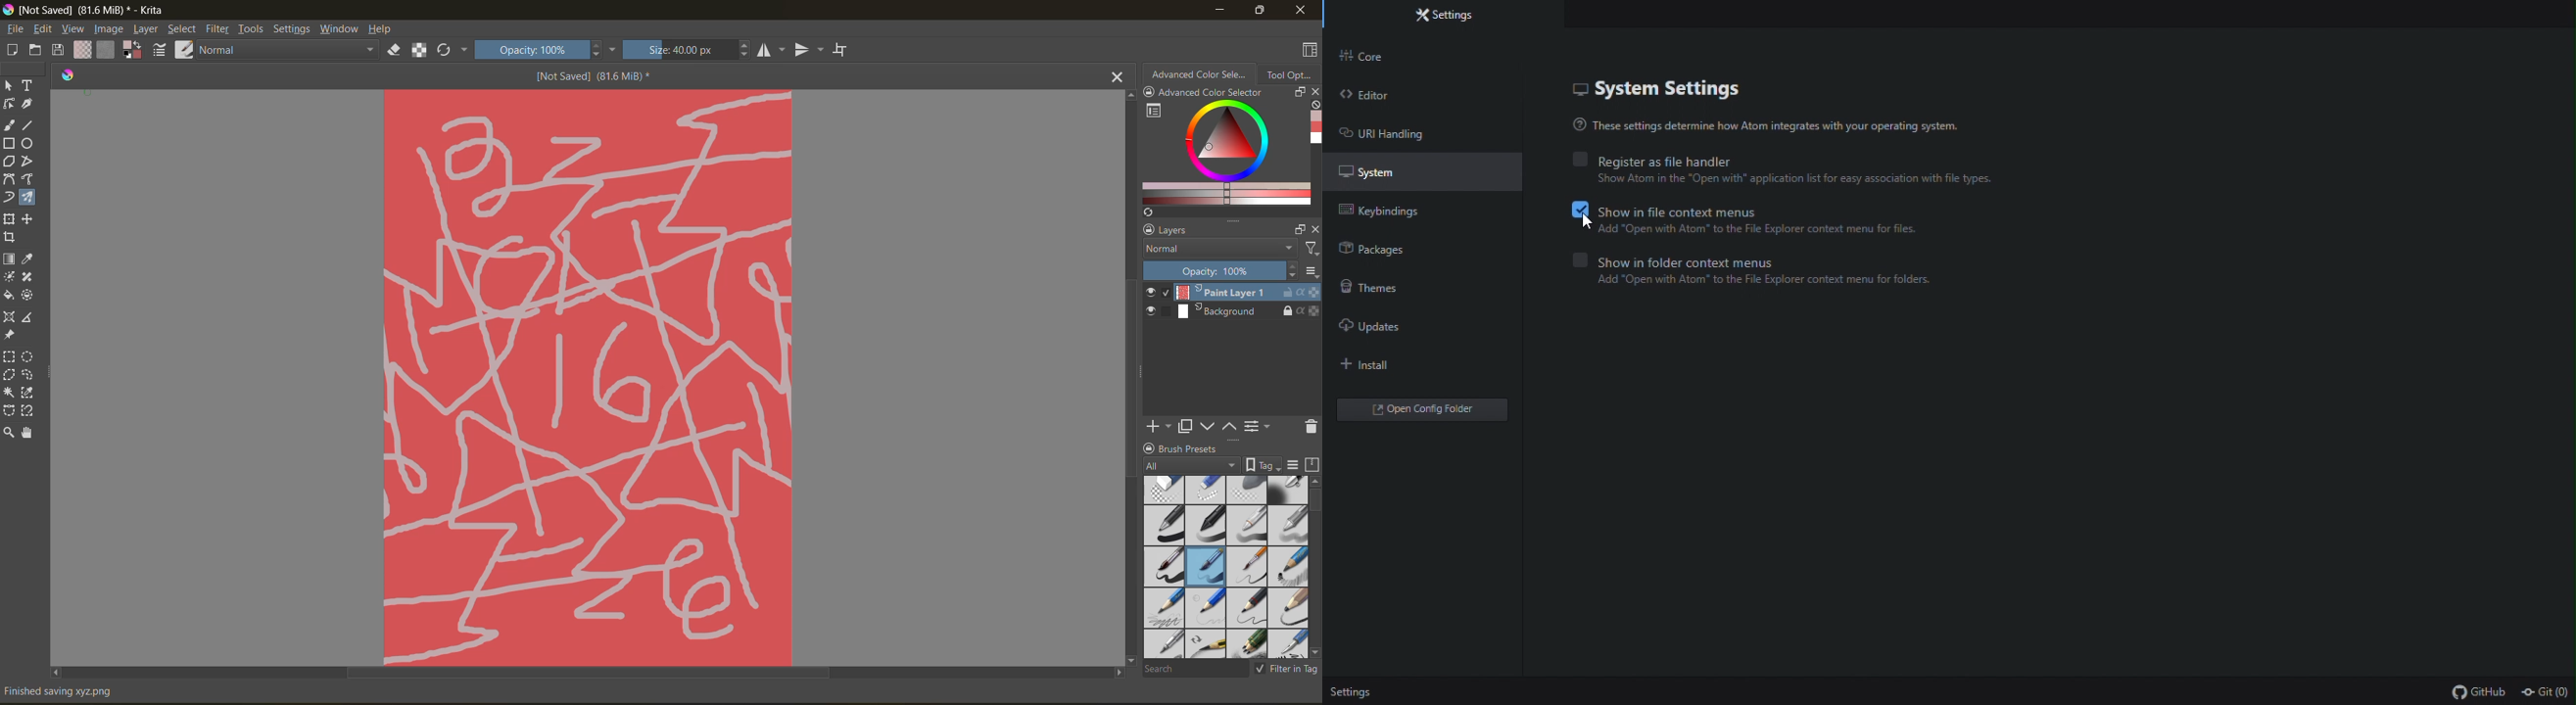  I want to click on float docker, so click(1300, 230).